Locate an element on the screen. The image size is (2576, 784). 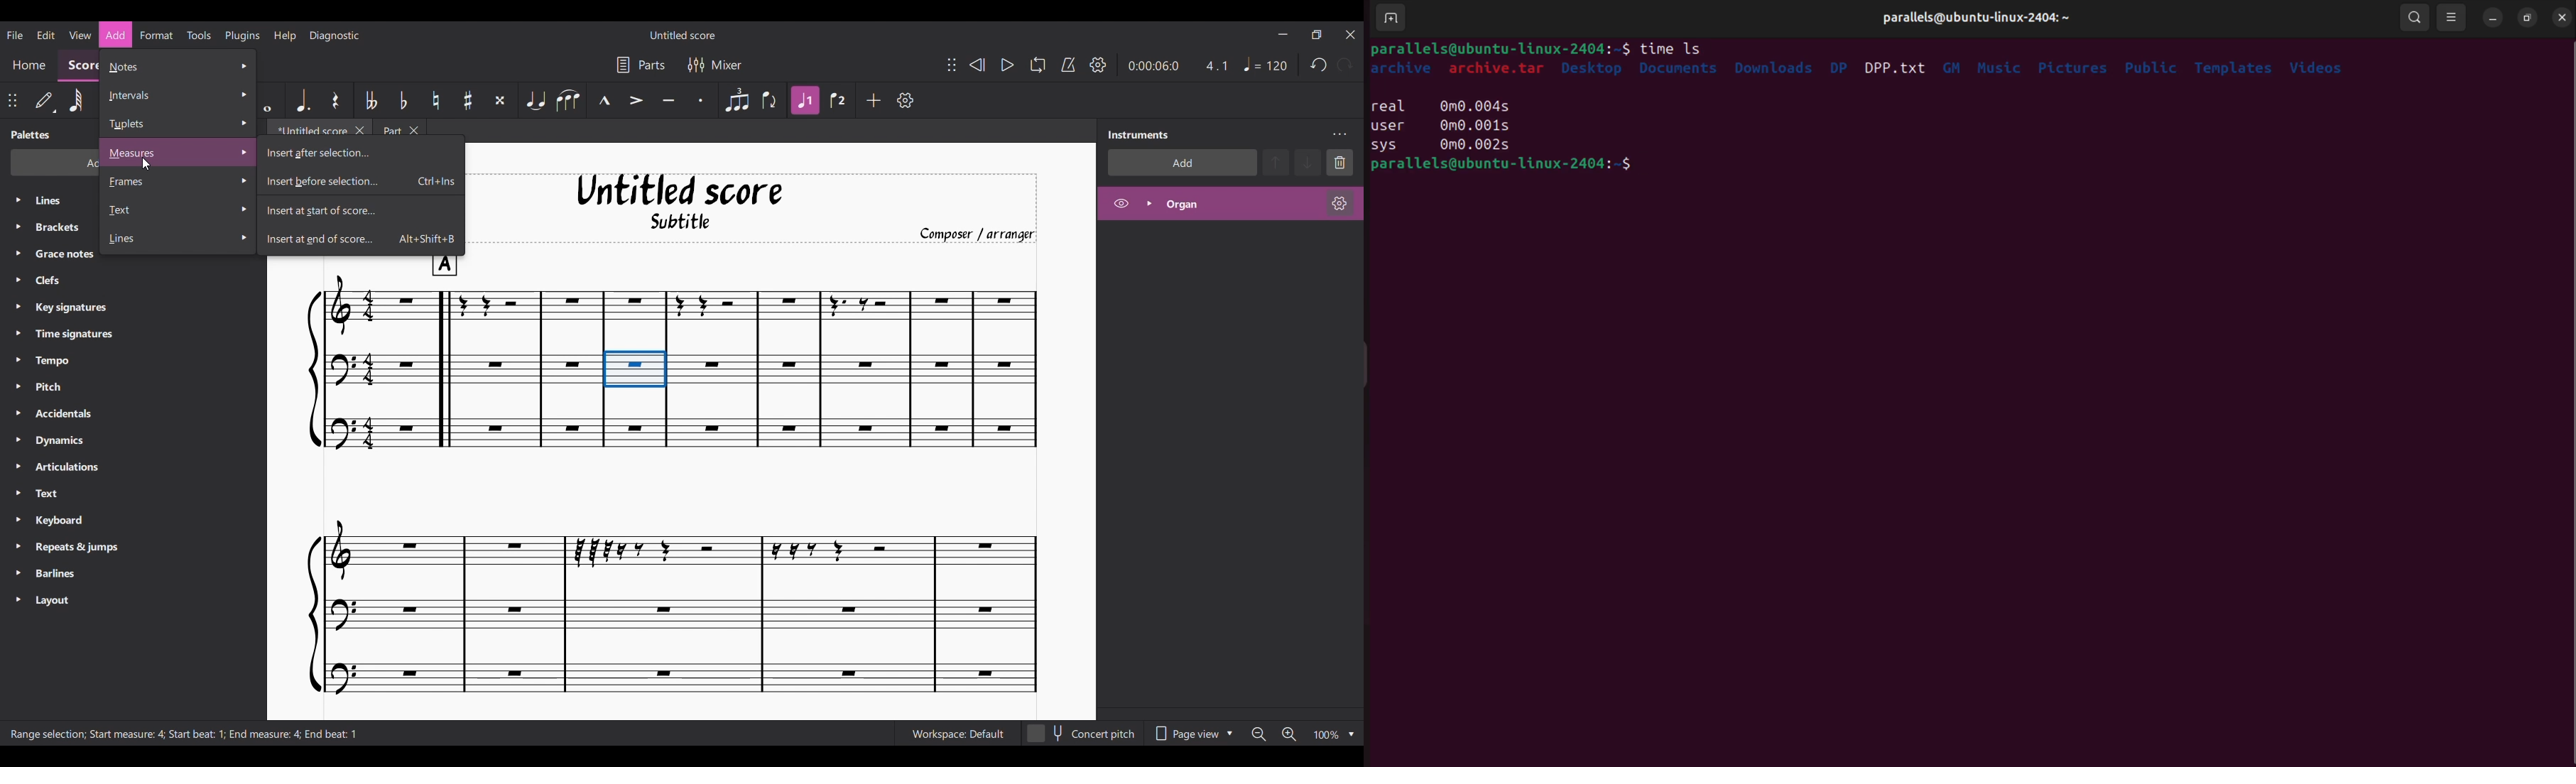
Intervals options is located at coordinates (177, 94).